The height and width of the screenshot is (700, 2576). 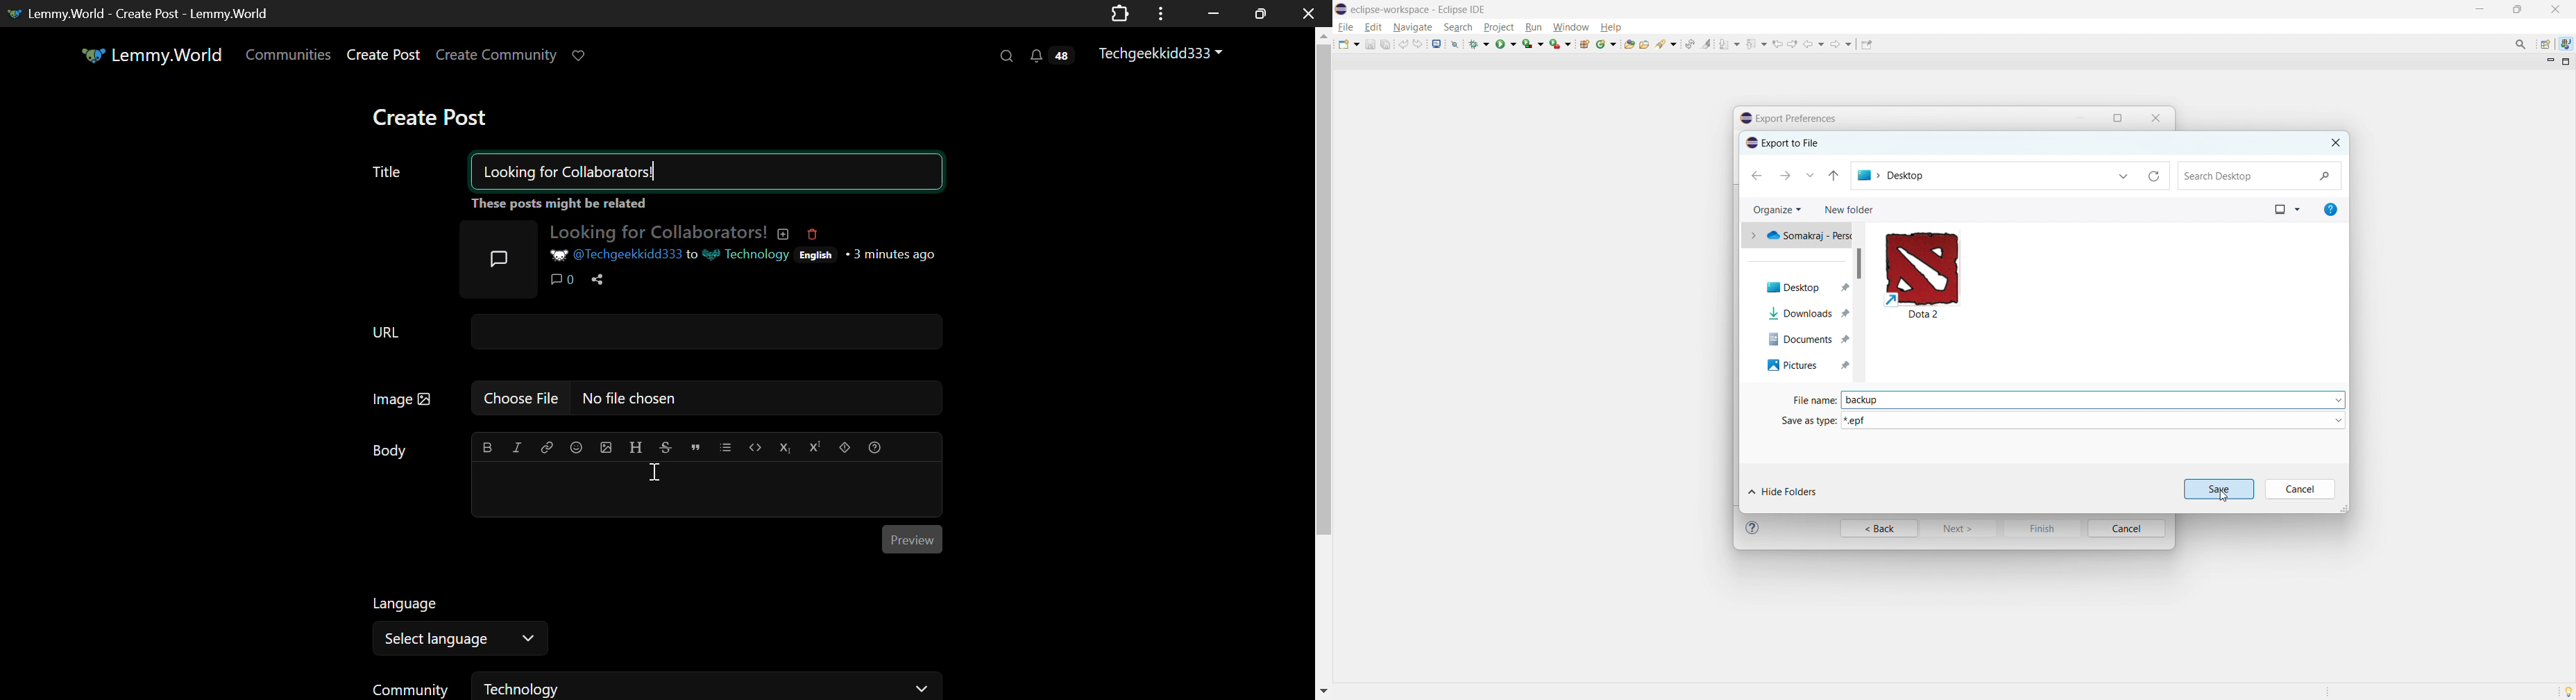 I want to click on Donate to Lemmy, so click(x=580, y=56).